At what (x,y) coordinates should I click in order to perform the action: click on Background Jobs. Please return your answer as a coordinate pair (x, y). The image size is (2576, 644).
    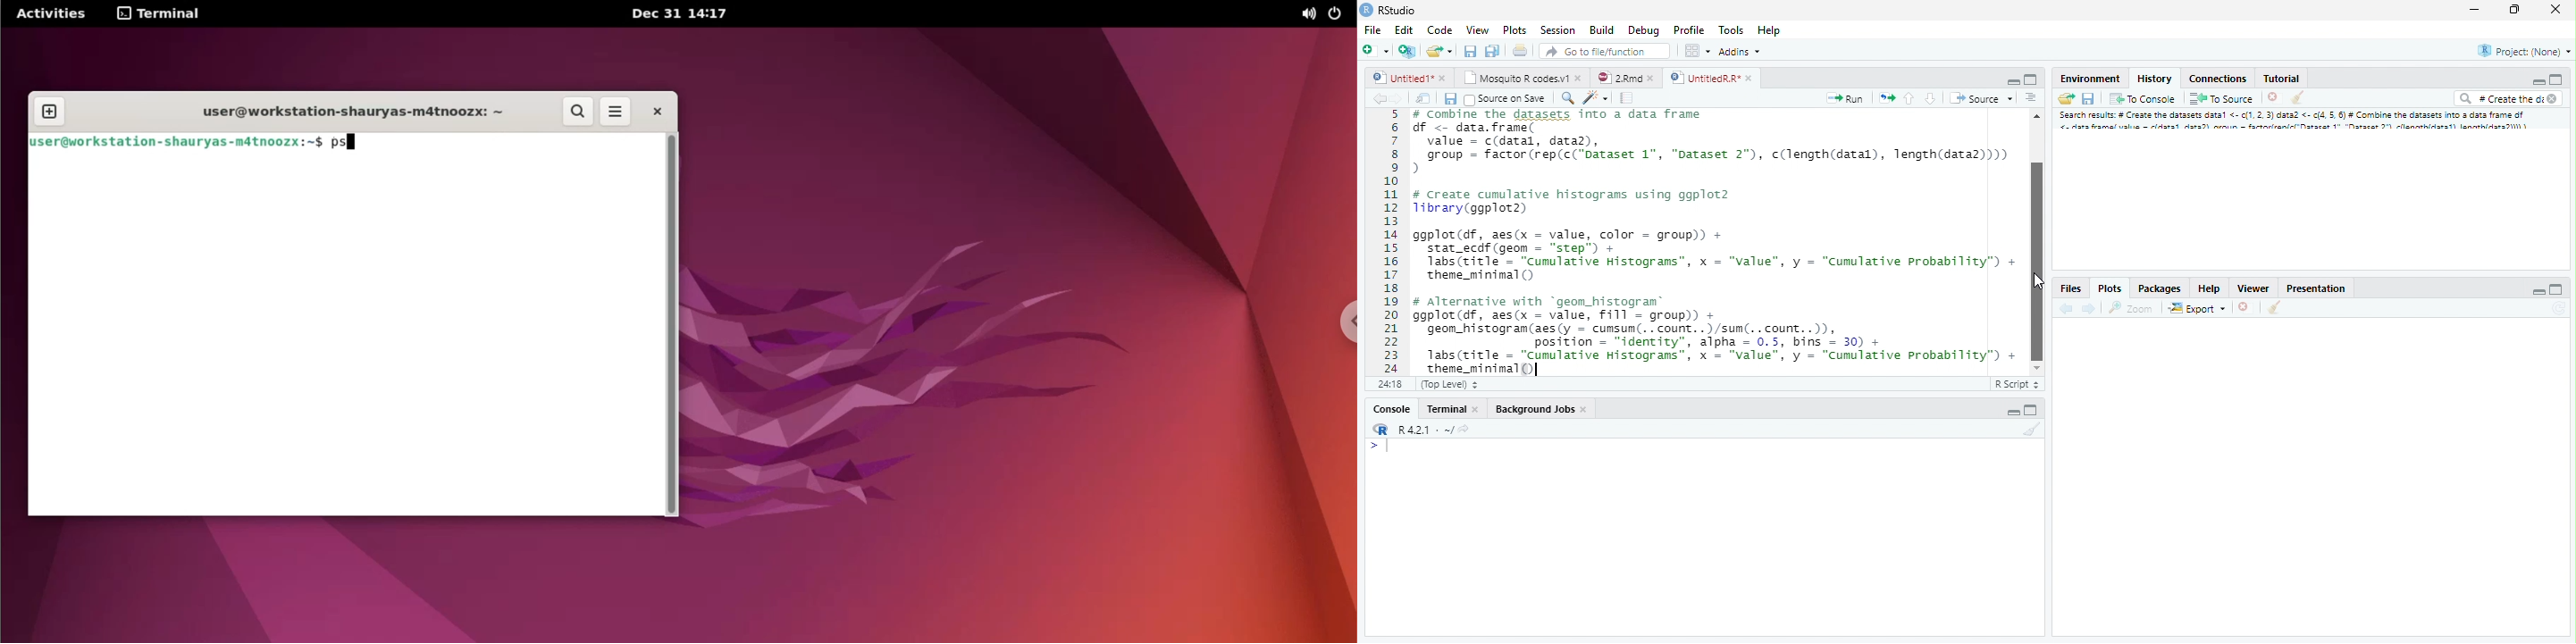
    Looking at the image, I should click on (1542, 409).